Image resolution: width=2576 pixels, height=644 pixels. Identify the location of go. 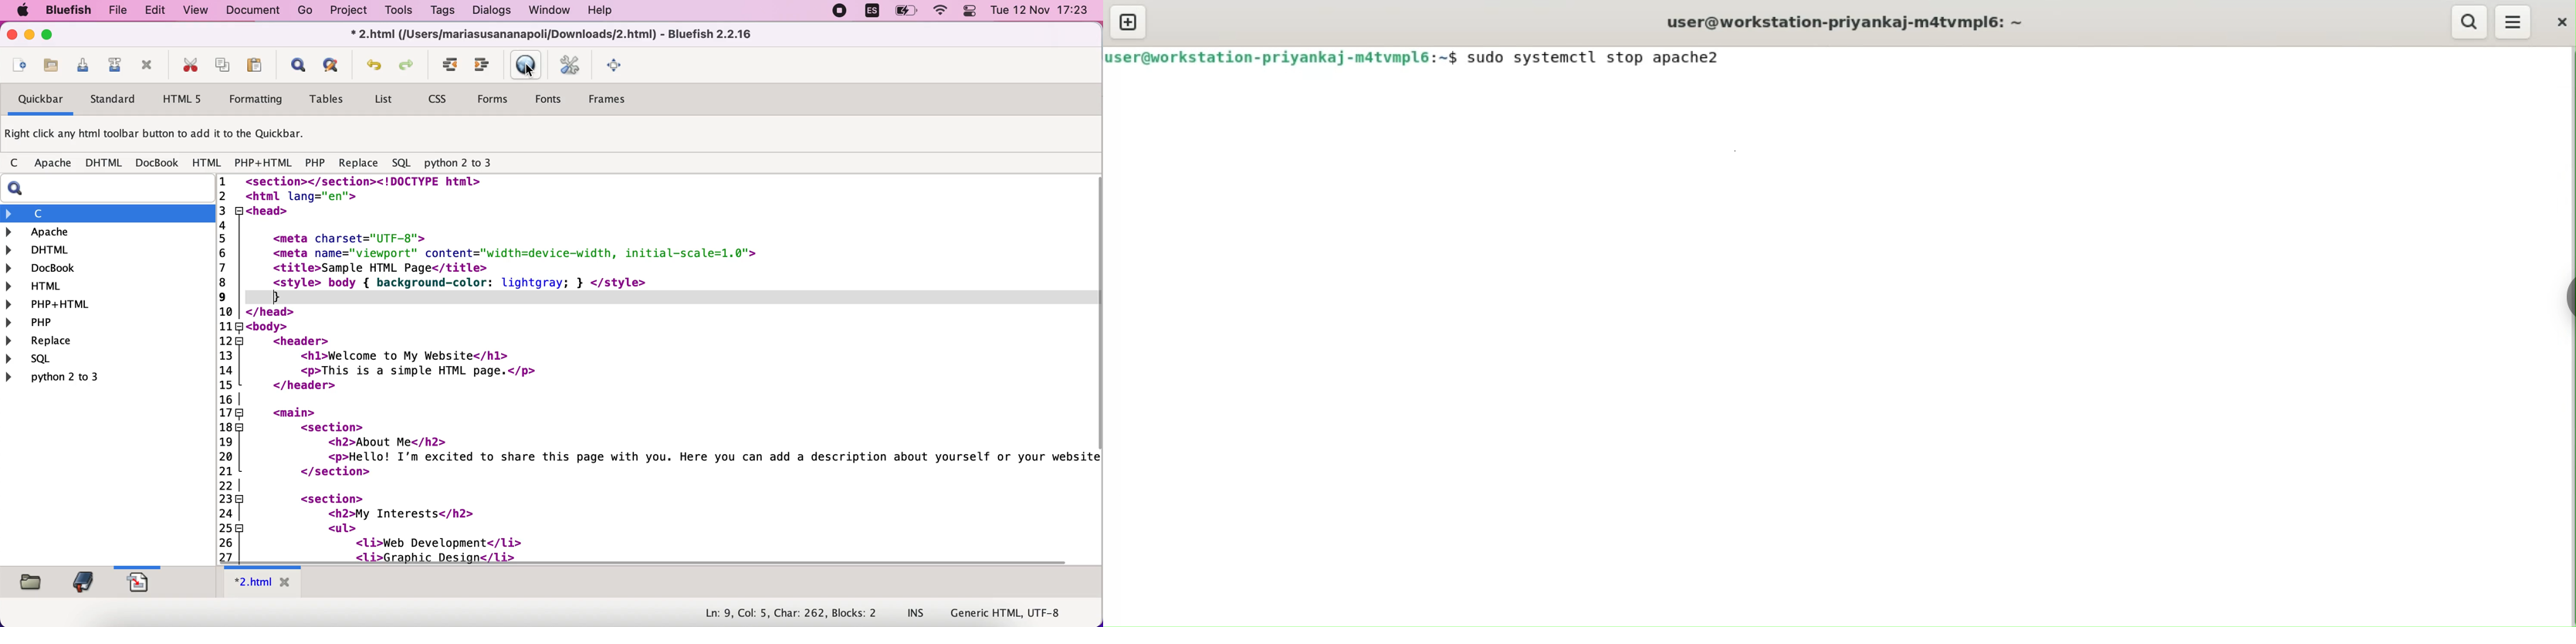
(303, 11).